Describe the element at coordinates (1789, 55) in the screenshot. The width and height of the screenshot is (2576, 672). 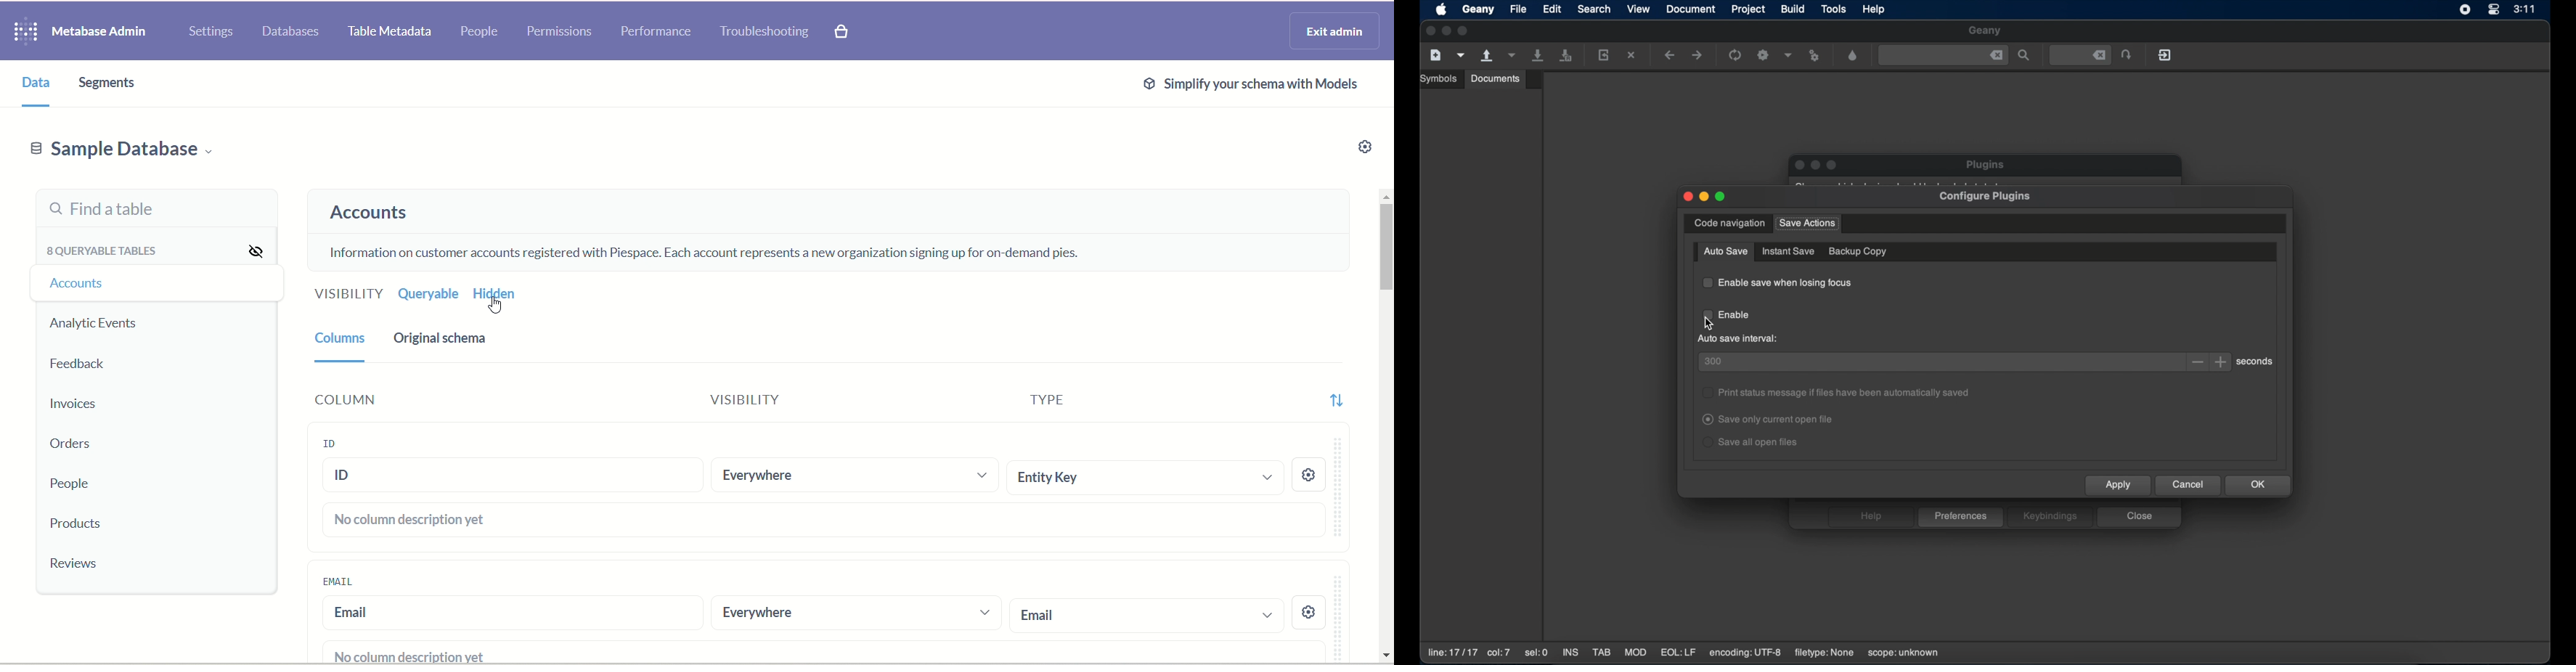
I see `choose more build options` at that location.